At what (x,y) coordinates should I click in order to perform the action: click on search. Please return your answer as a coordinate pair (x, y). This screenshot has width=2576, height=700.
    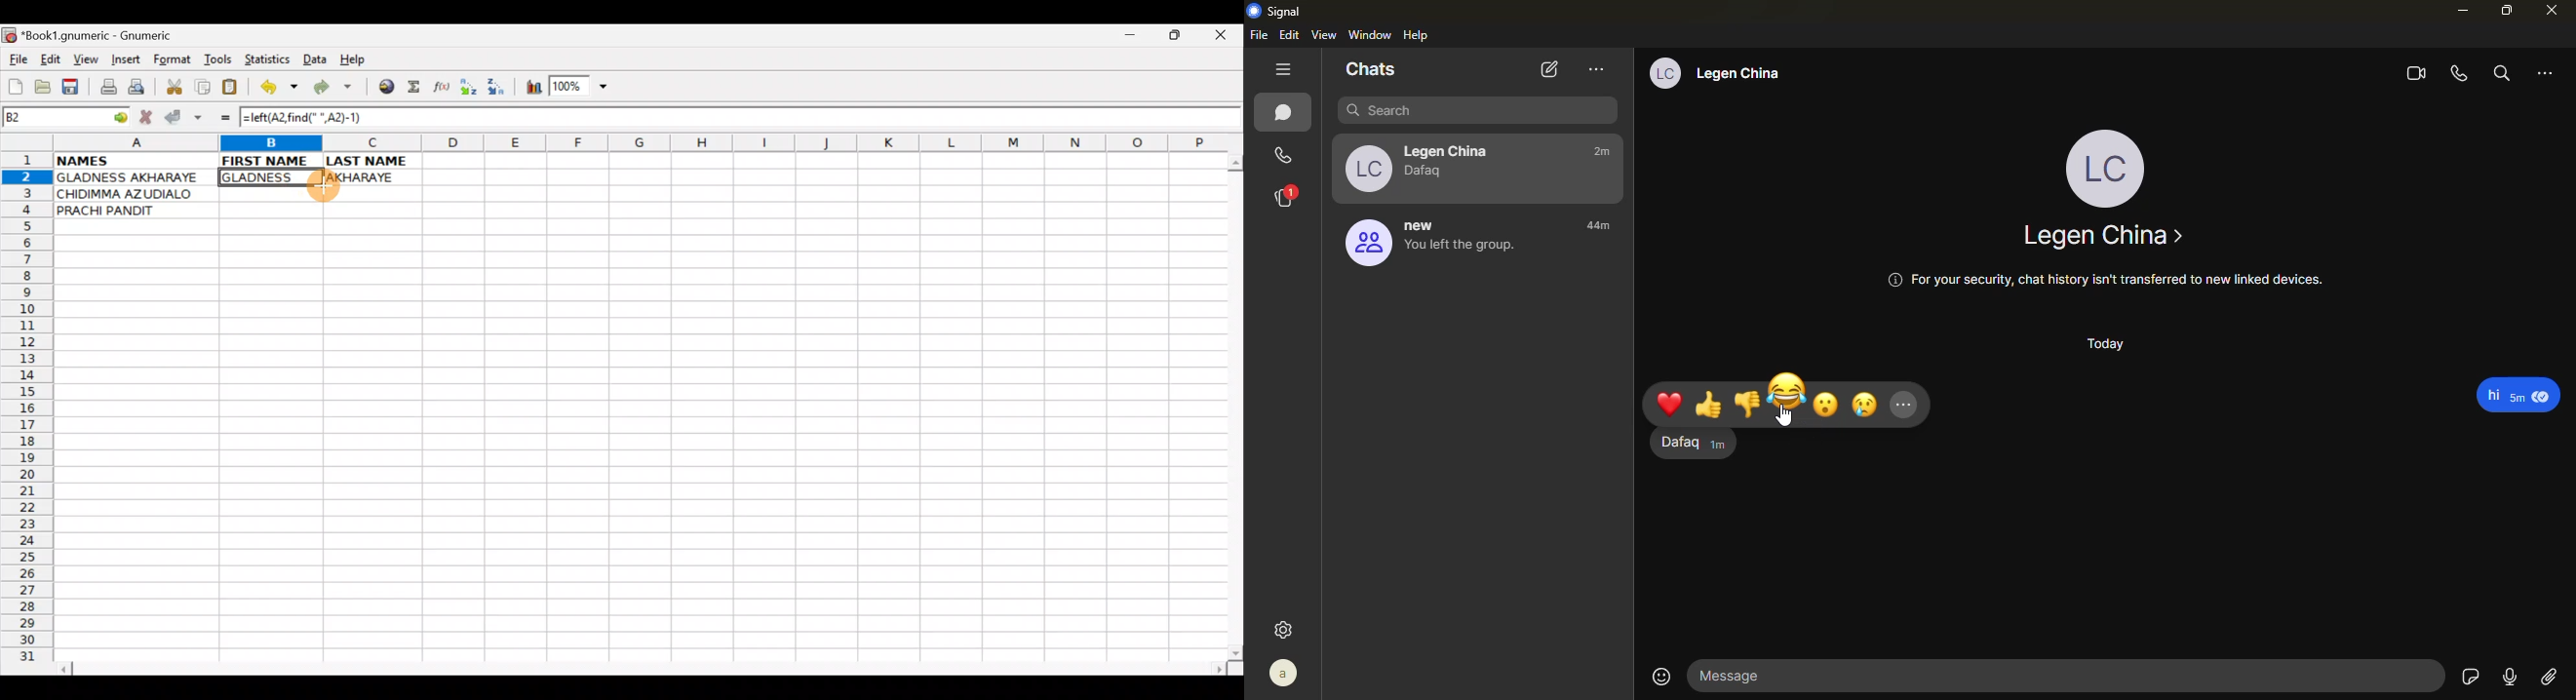
    Looking at the image, I should click on (2499, 73).